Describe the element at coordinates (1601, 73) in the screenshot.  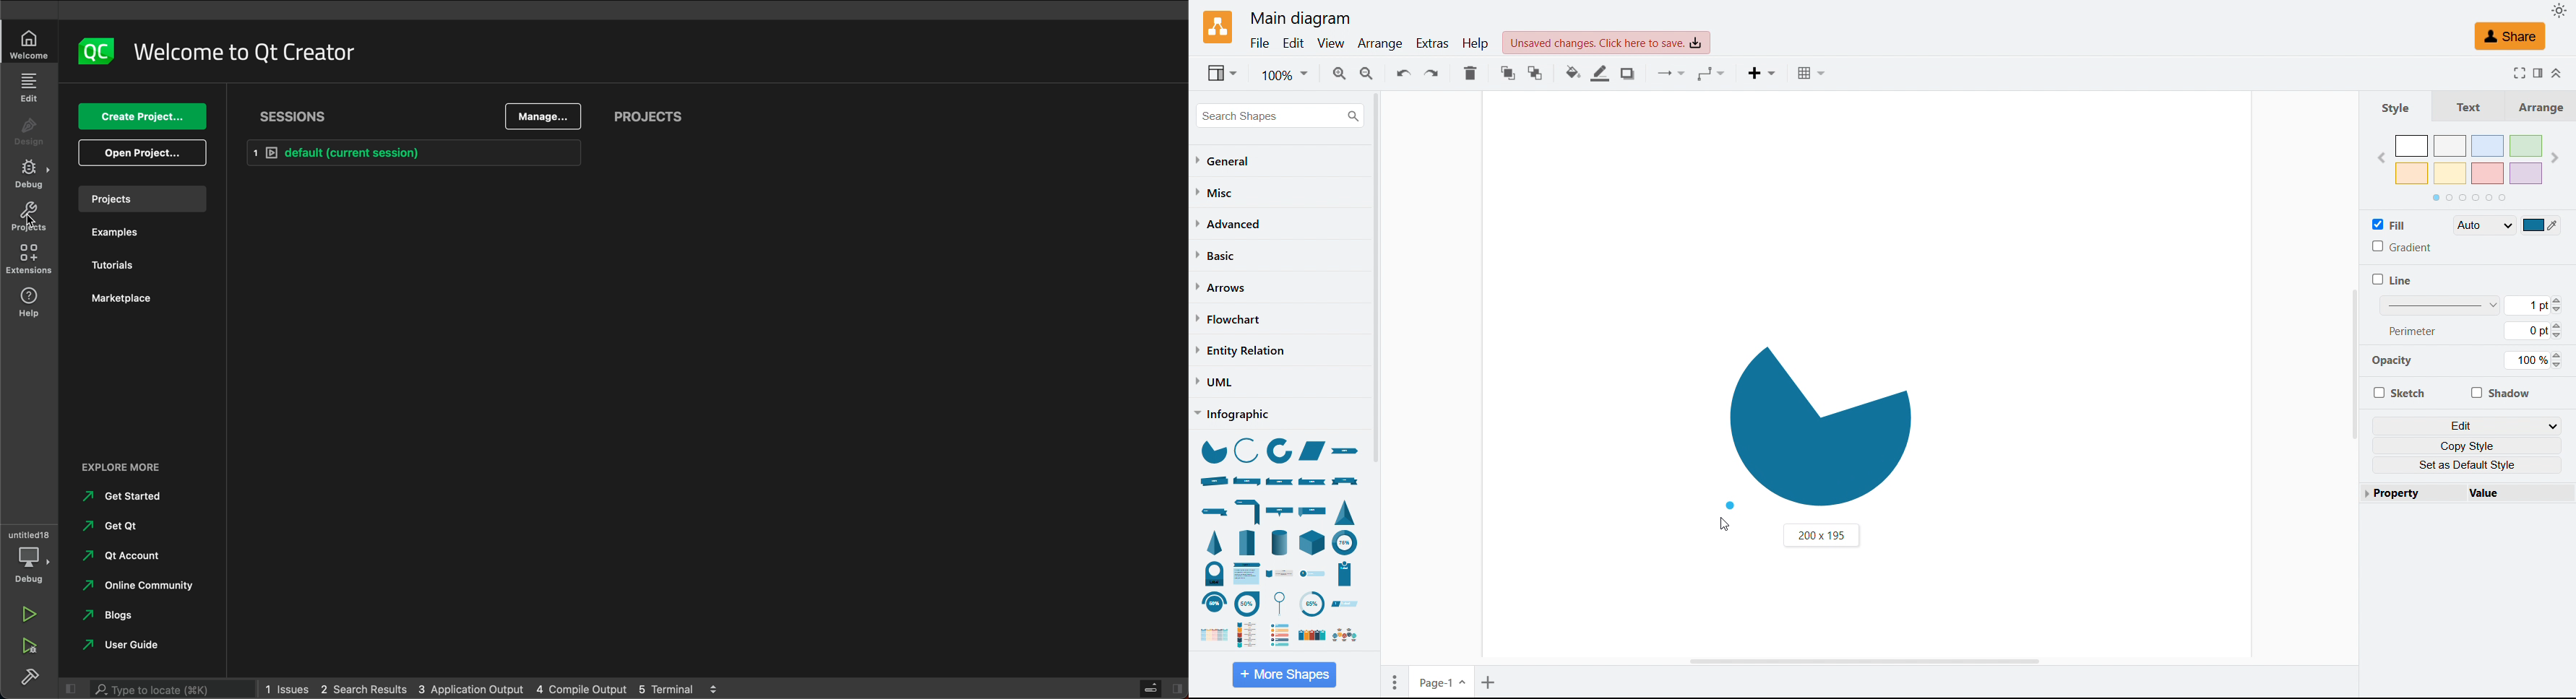
I see `Line colour ` at that location.